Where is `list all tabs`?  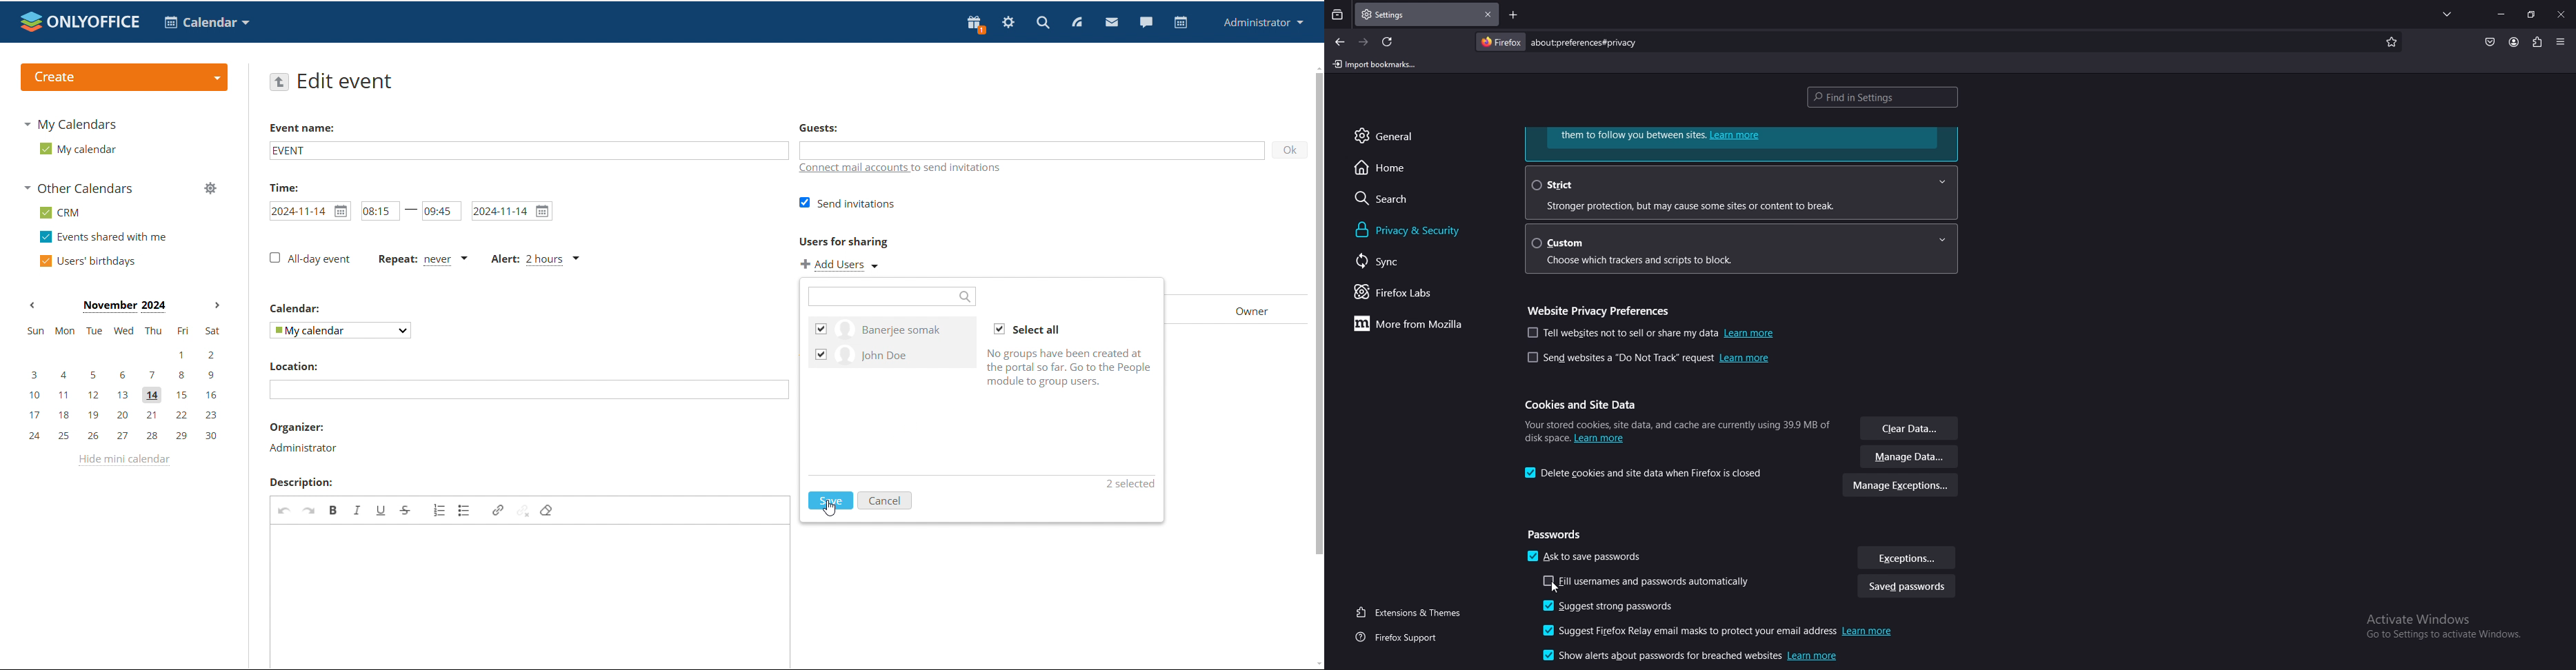
list all tabs is located at coordinates (2447, 14).